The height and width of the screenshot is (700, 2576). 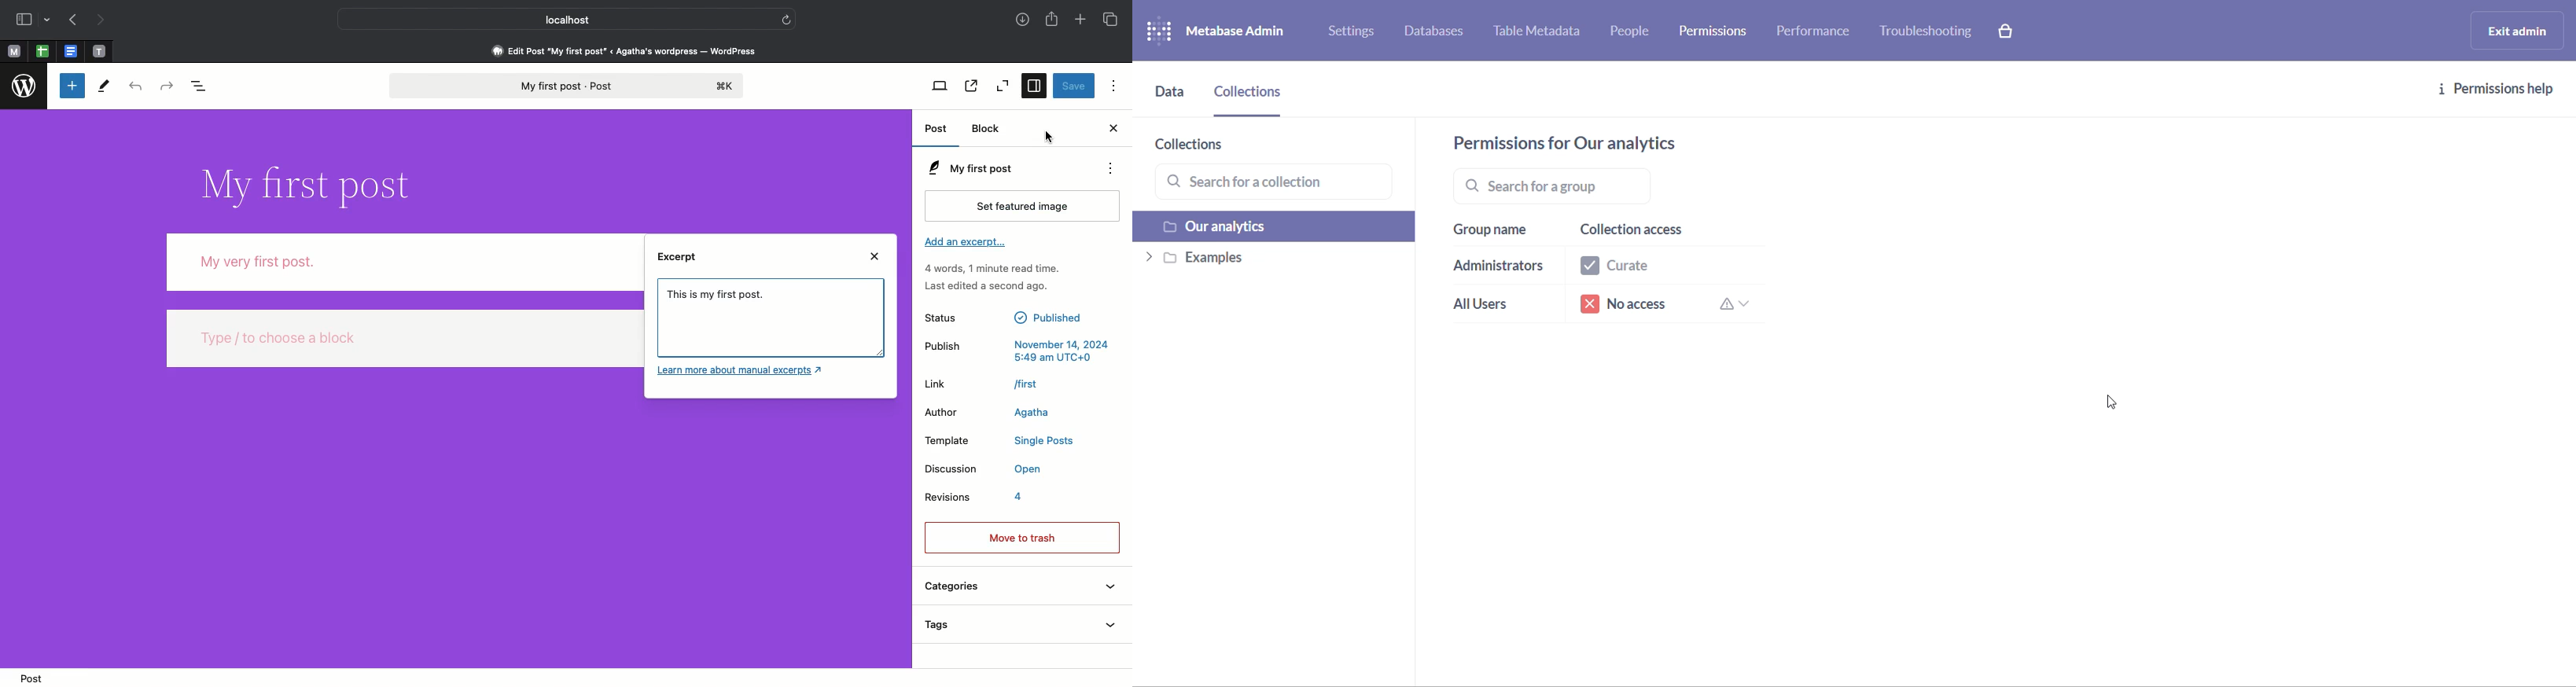 I want to click on Learn more, so click(x=743, y=372).